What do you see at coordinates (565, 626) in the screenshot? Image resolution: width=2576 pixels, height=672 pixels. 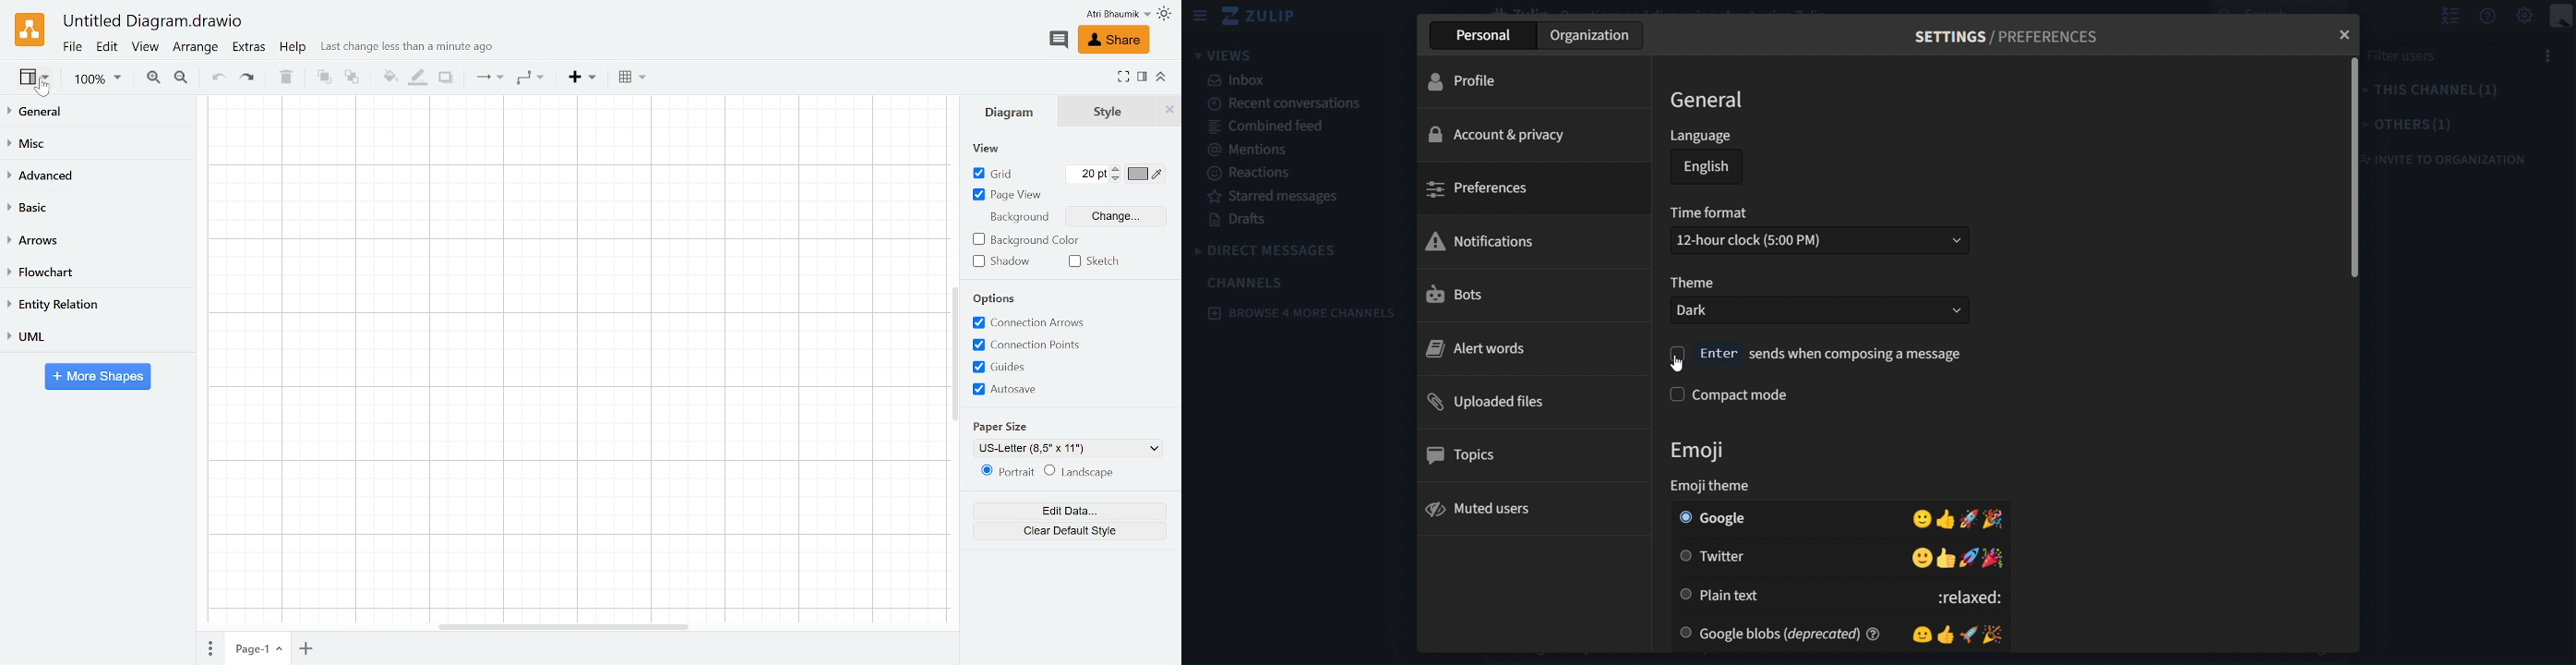 I see `Horizontal scrolbar` at bounding box center [565, 626].